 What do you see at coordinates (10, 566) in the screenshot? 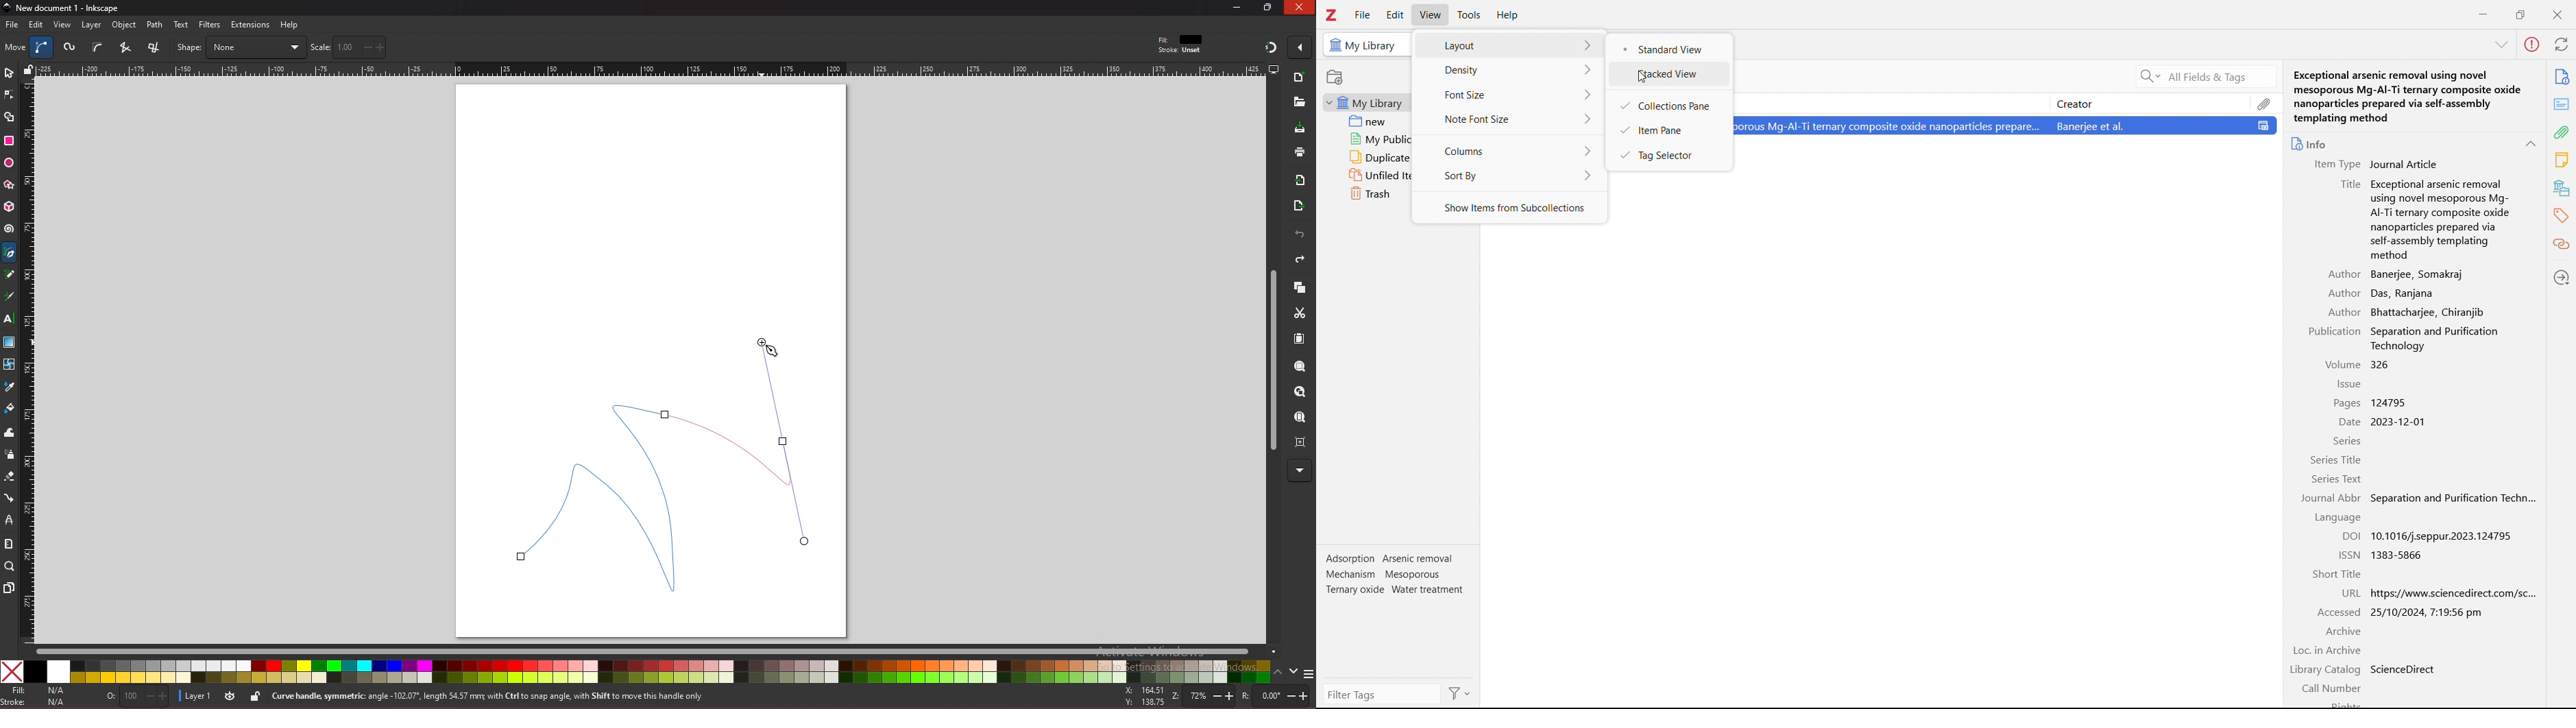
I see `zoom` at bounding box center [10, 566].